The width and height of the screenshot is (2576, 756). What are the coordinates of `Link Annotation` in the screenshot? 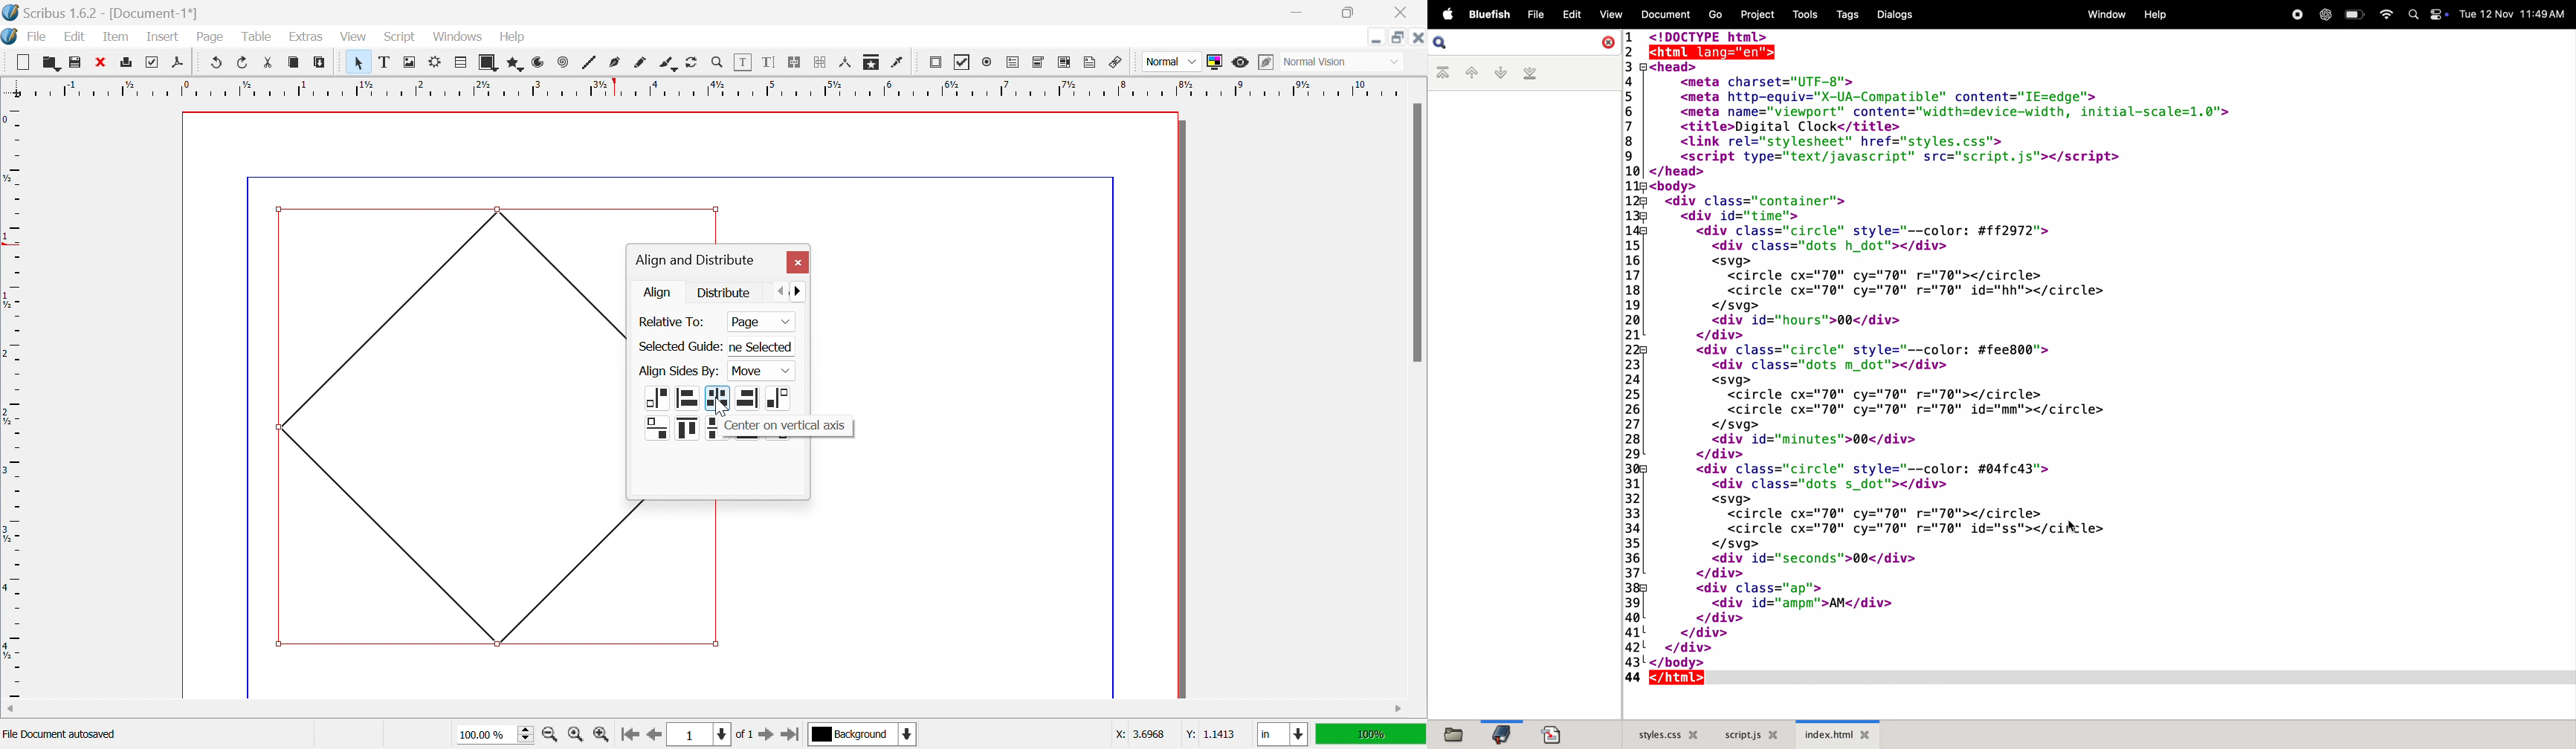 It's located at (1116, 64).